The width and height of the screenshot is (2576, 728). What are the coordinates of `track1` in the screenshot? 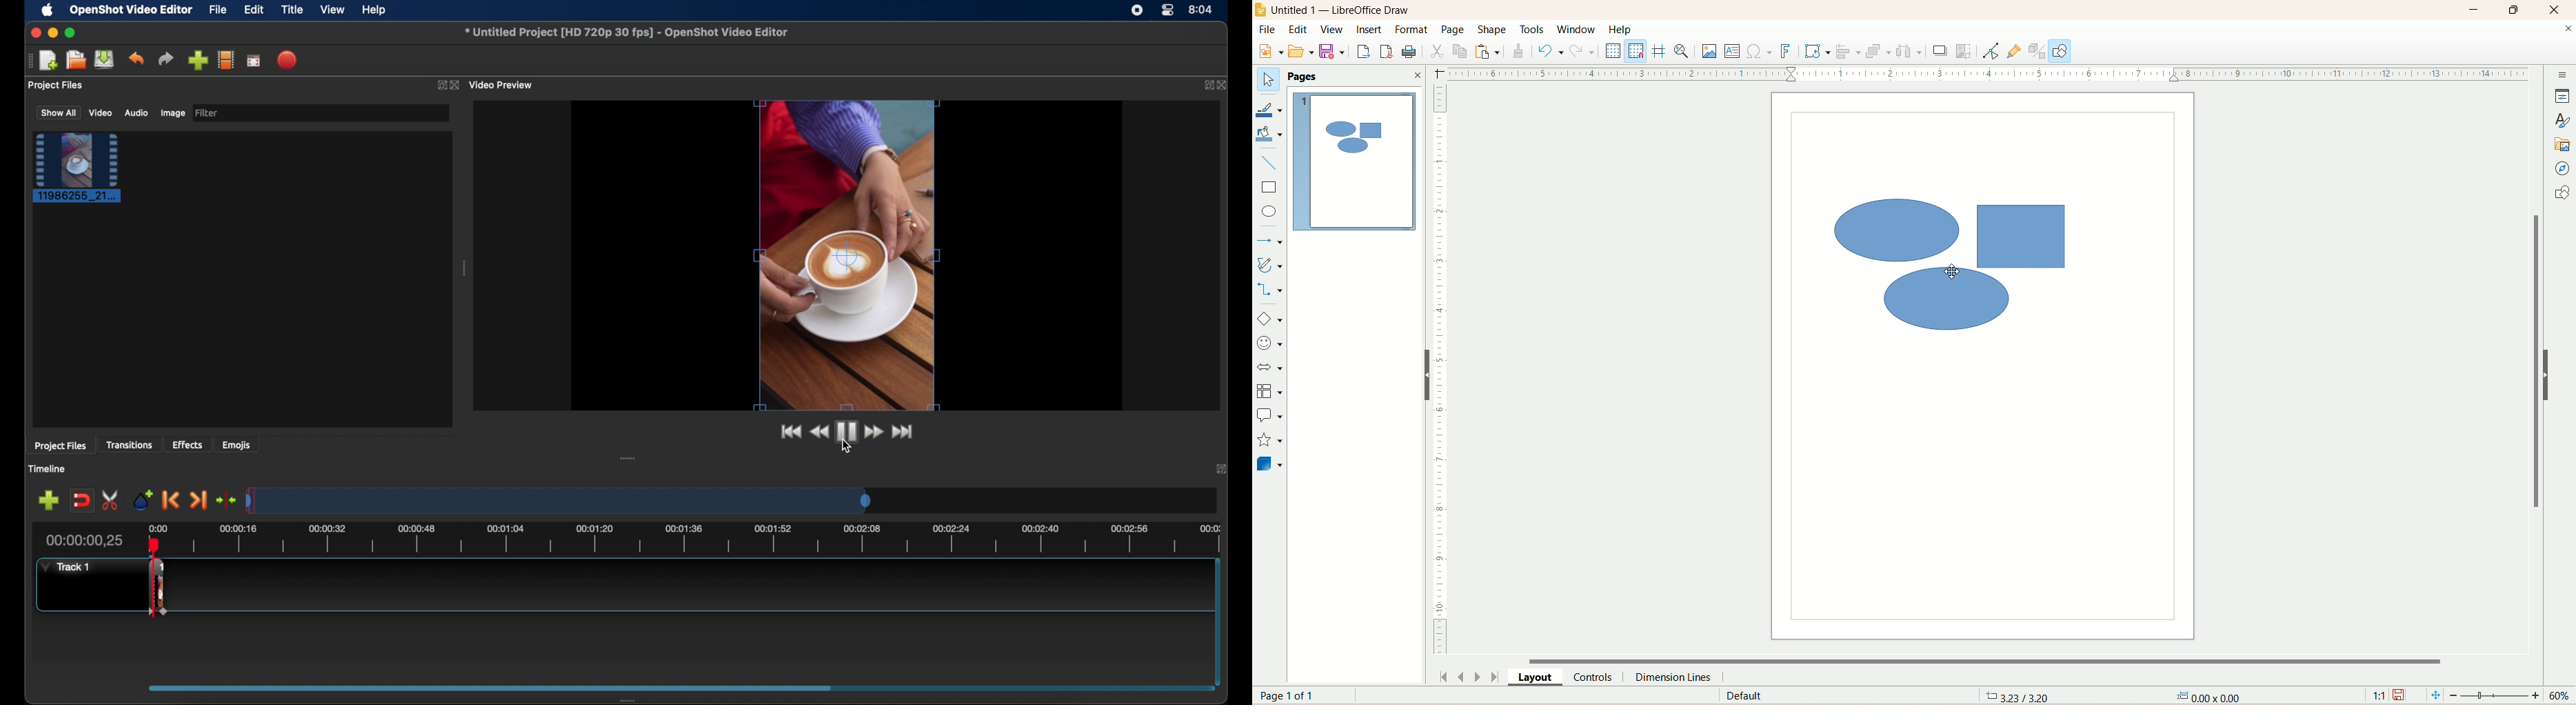 It's located at (66, 567).